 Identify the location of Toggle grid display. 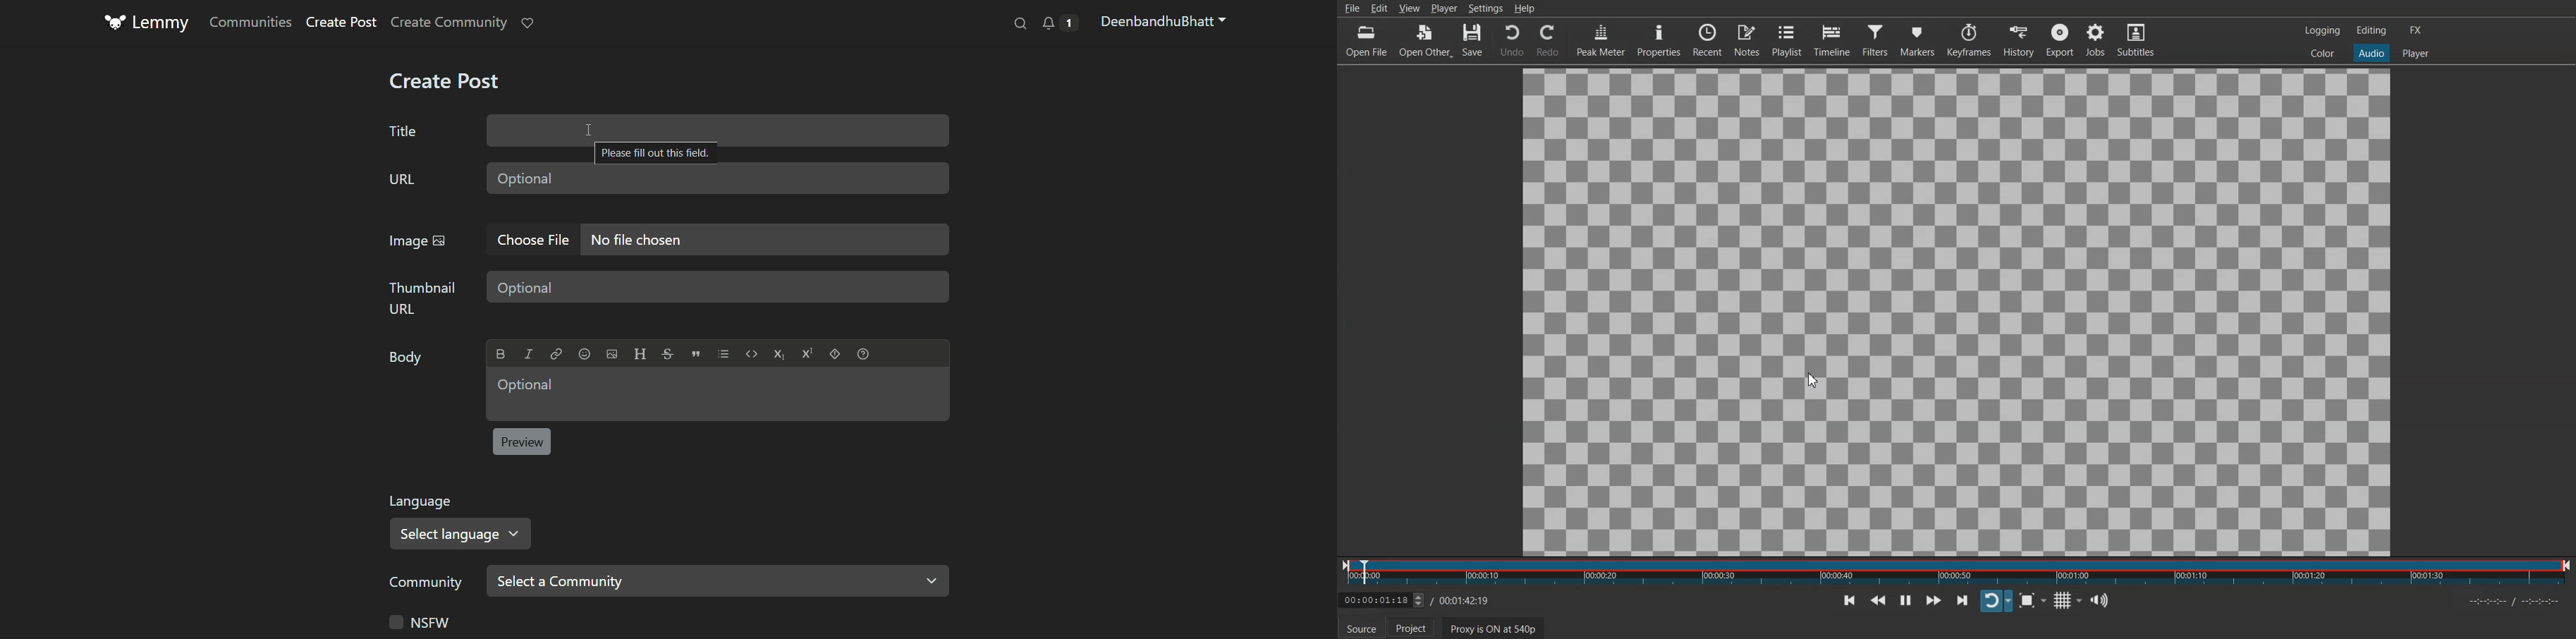
(2067, 600).